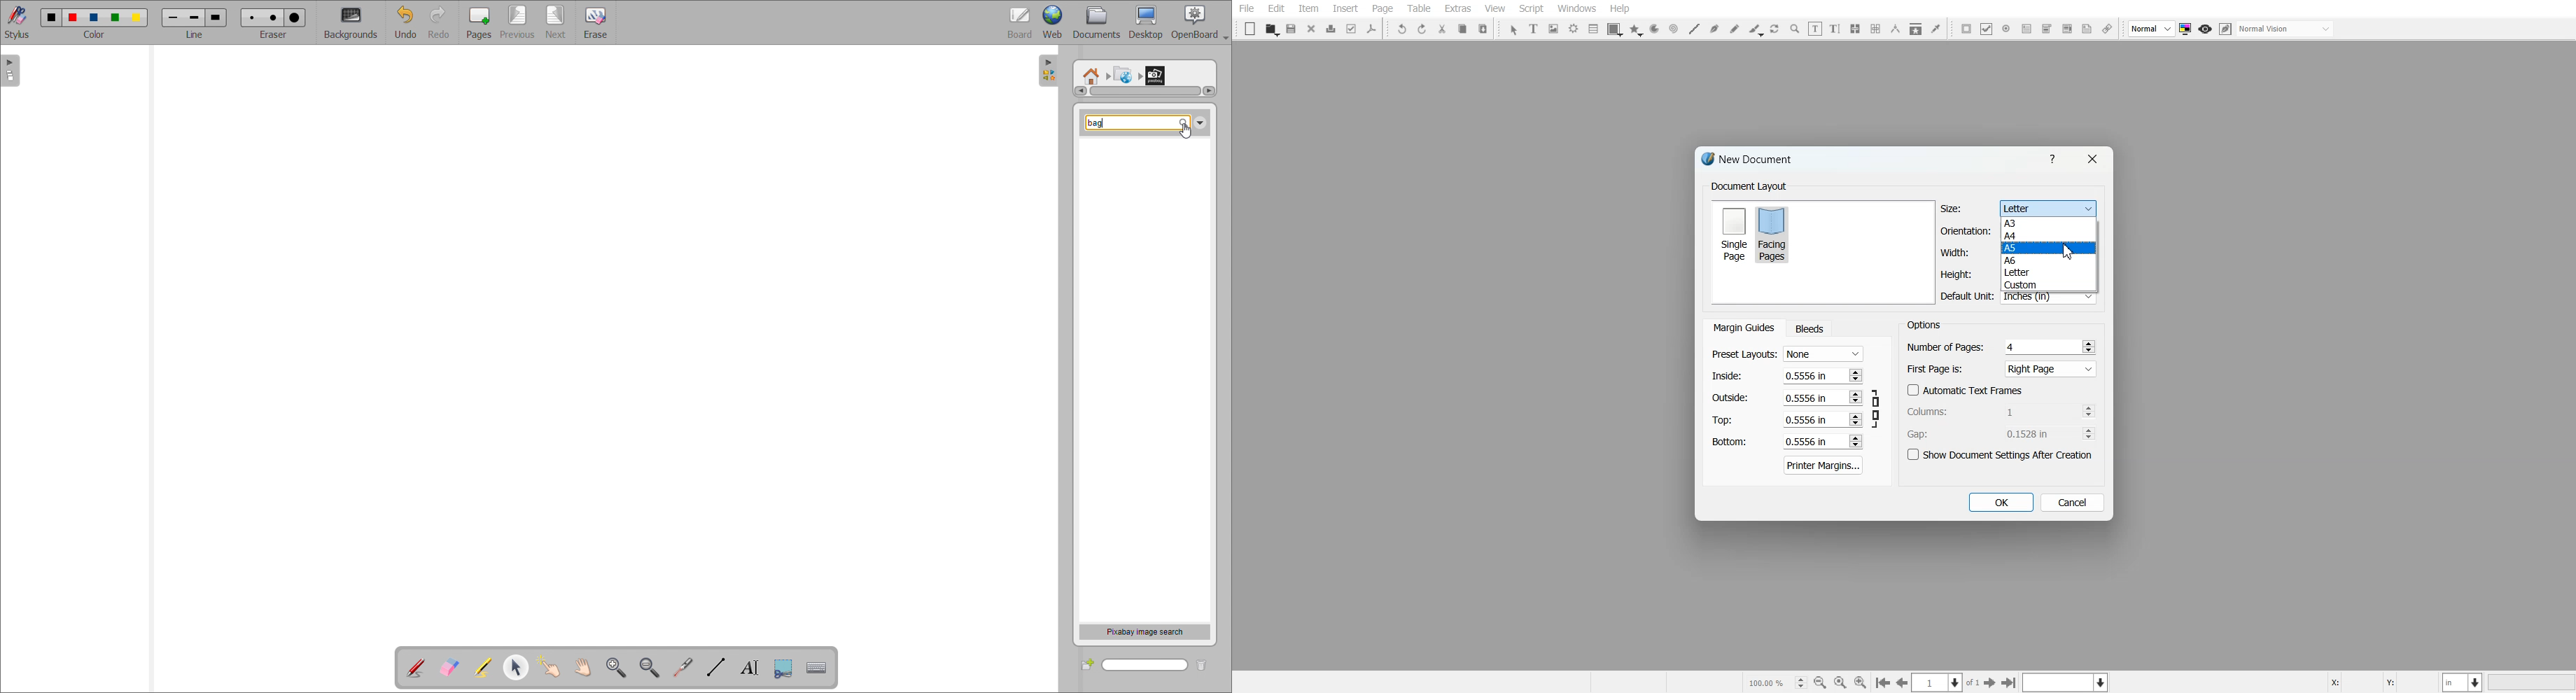 The width and height of the screenshot is (2576, 700). What do you see at coordinates (1856, 398) in the screenshot?
I see `Increase and decrease No. ` at bounding box center [1856, 398].